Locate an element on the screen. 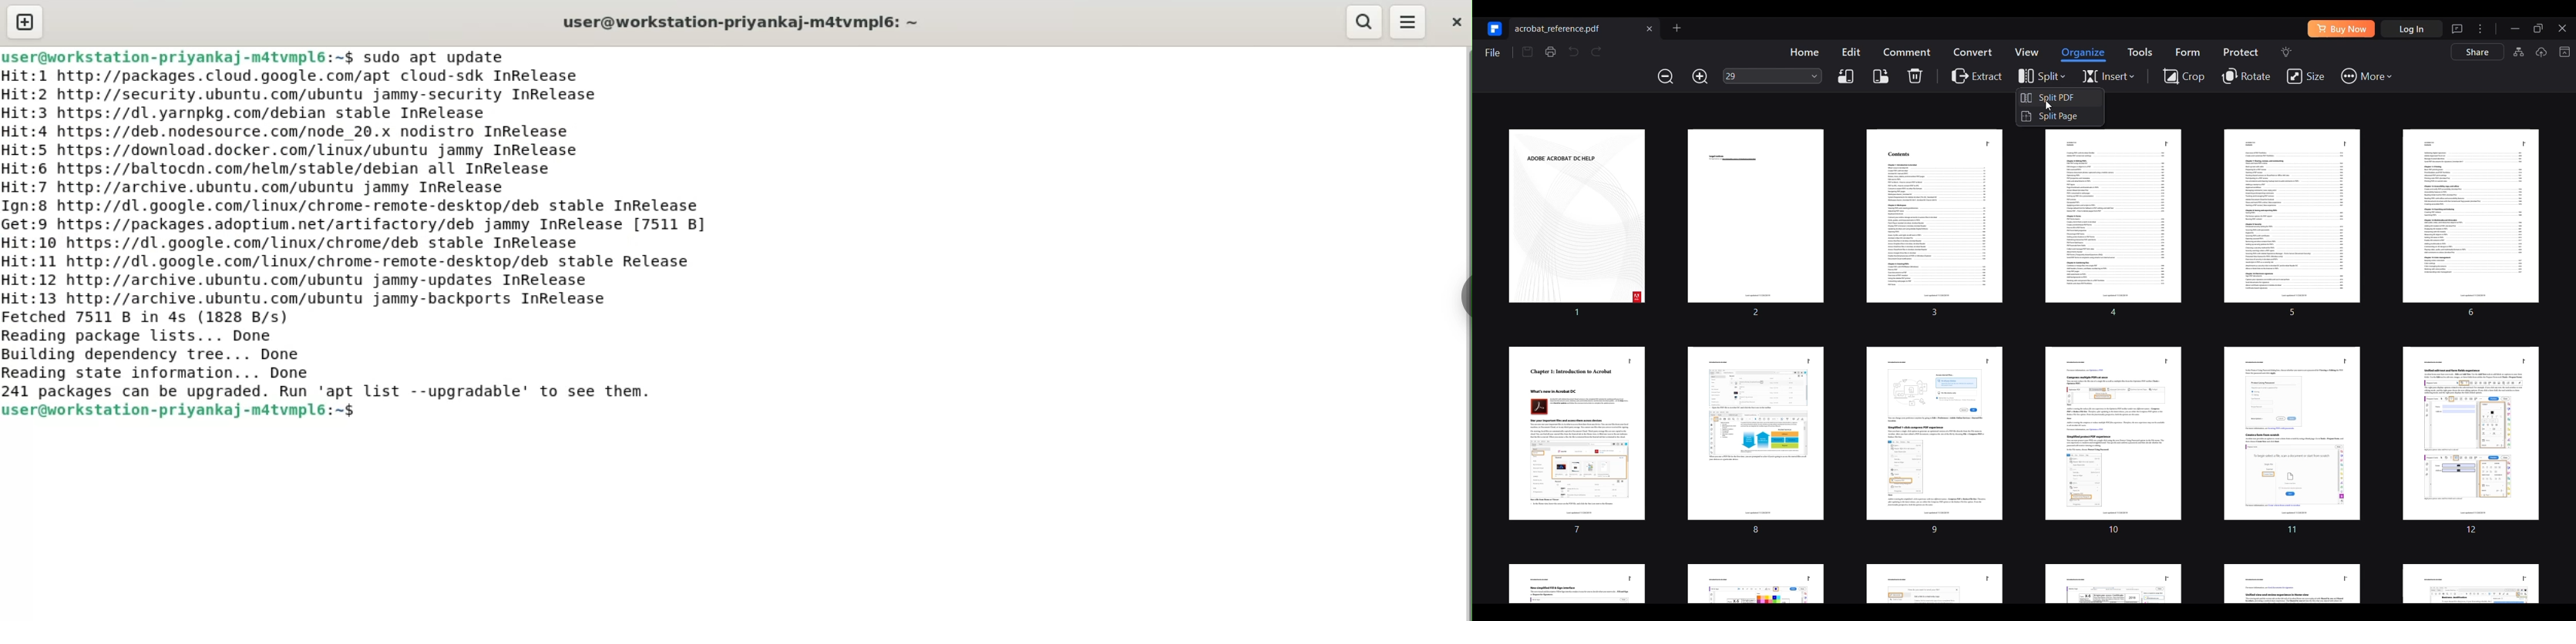 The image size is (2576, 644). close is located at coordinates (1455, 21).